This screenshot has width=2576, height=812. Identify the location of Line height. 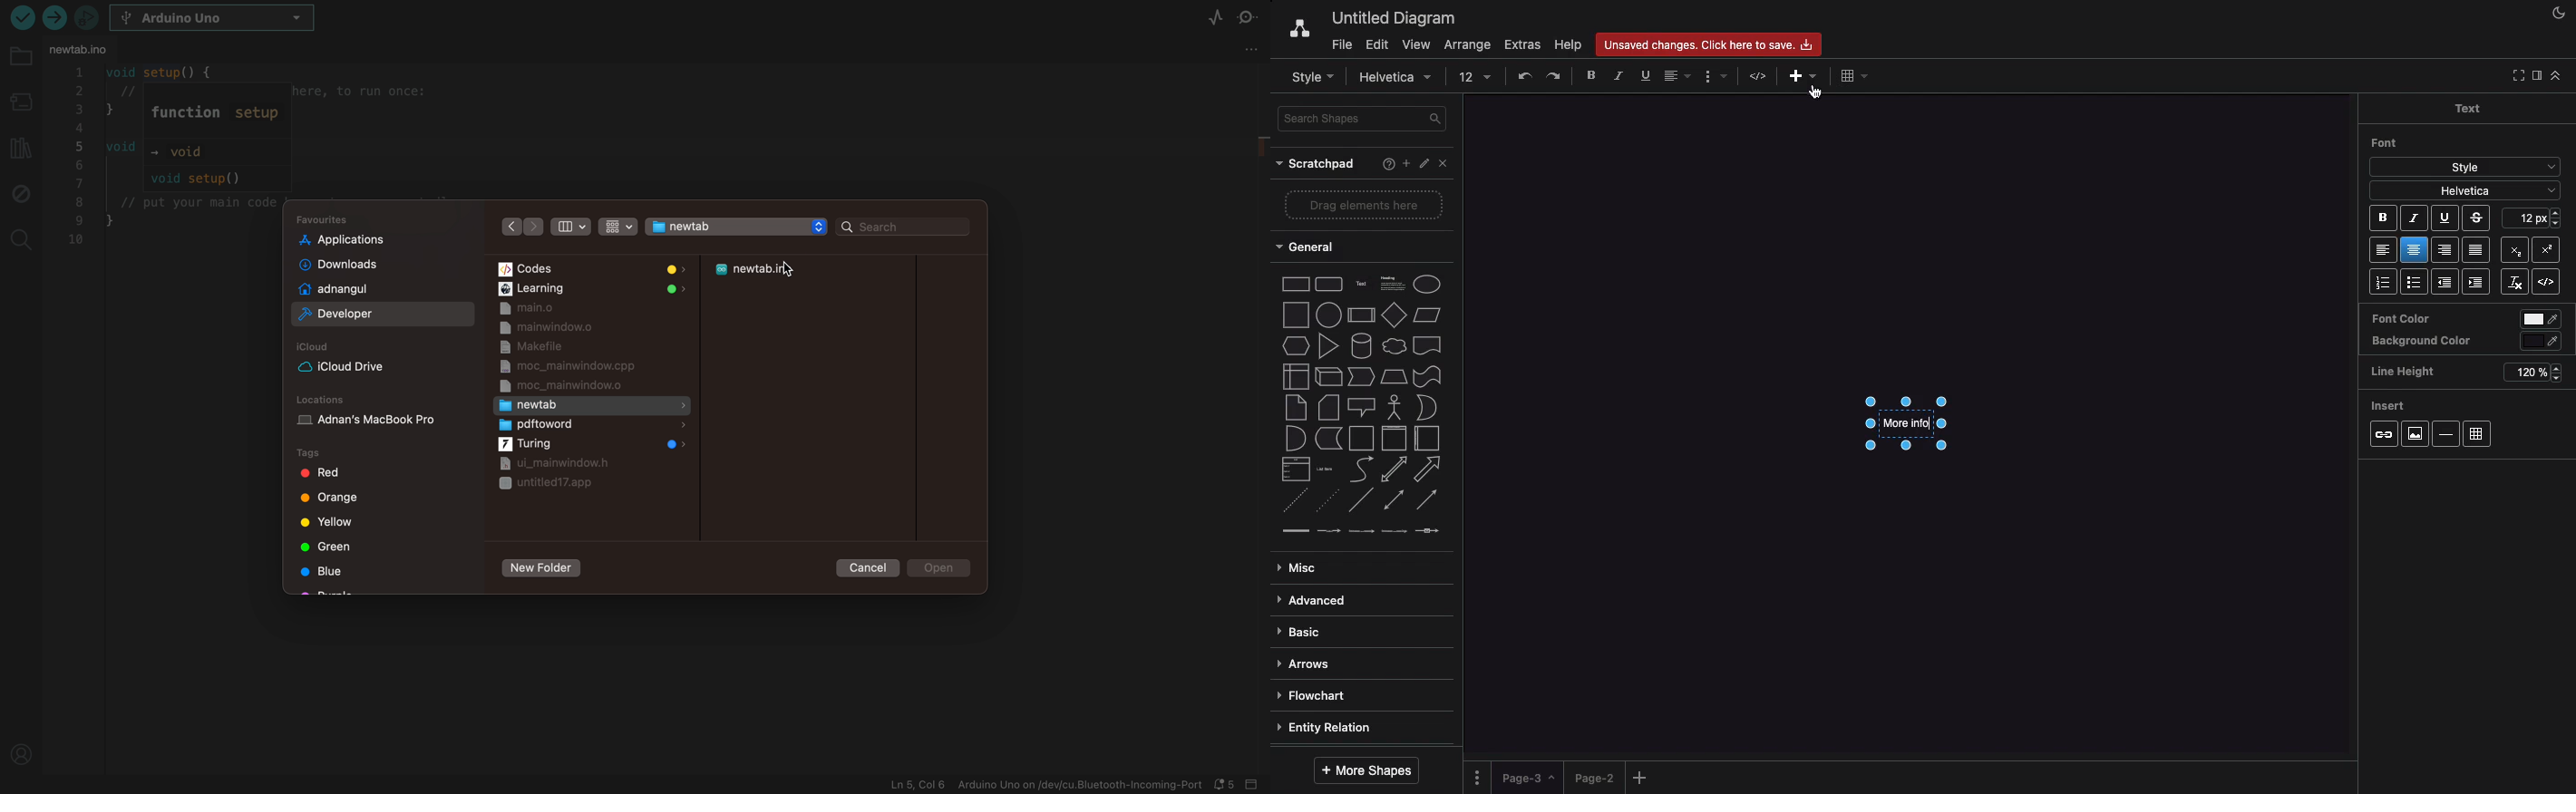
(2409, 369).